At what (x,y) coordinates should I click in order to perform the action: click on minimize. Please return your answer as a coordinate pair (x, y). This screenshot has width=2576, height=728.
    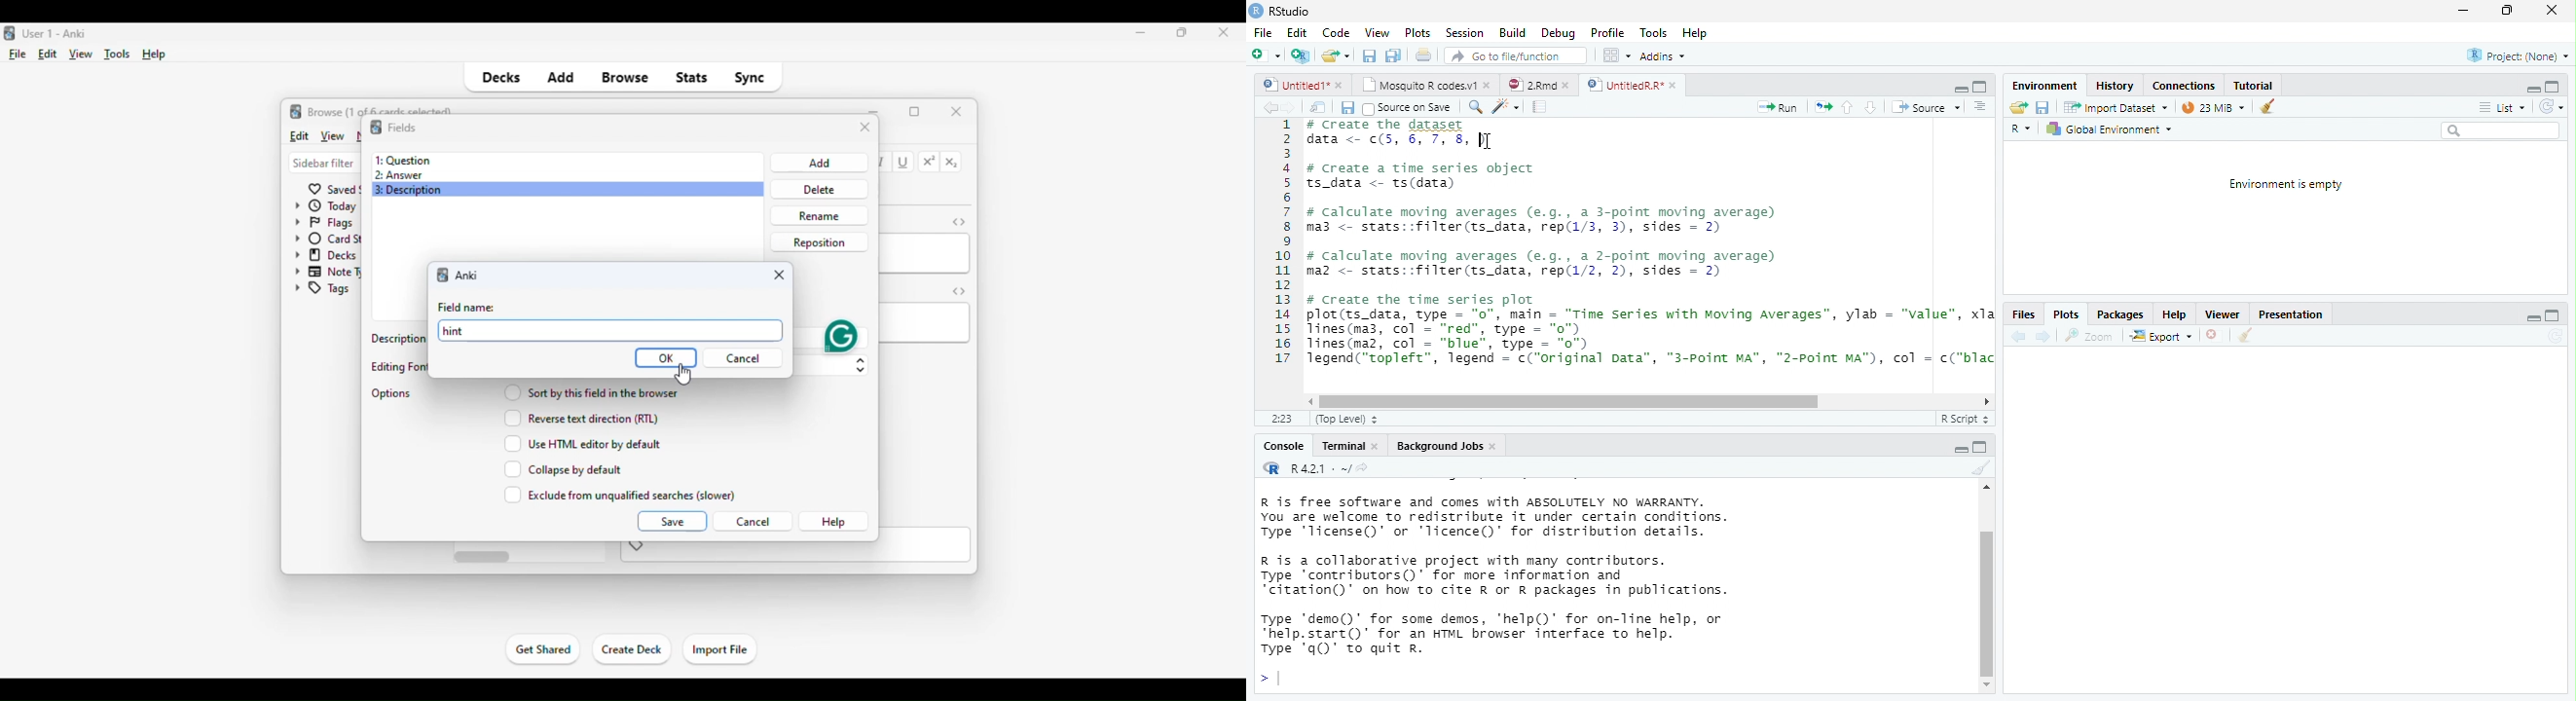
    Looking at the image, I should click on (2534, 320).